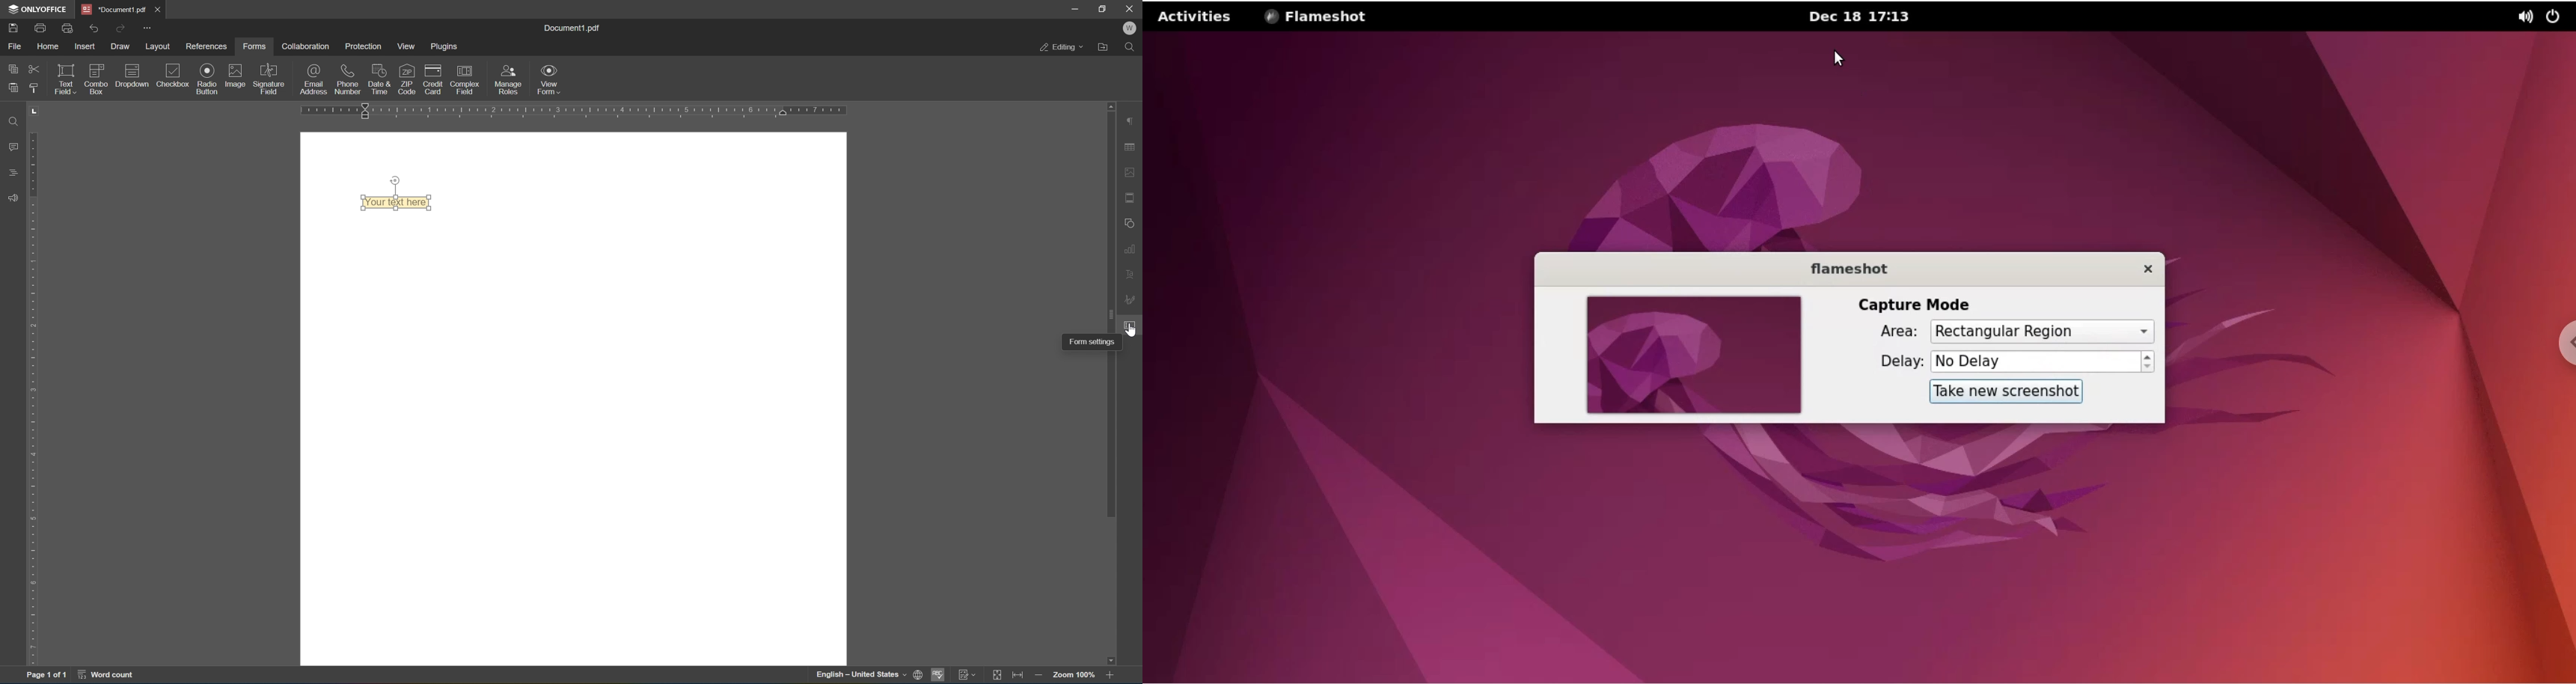 Image resolution: width=2576 pixels, height=700 pixels. Describe the element at coordinates (852, 677) in the screenshot. I see `——
English — United States` at that location.